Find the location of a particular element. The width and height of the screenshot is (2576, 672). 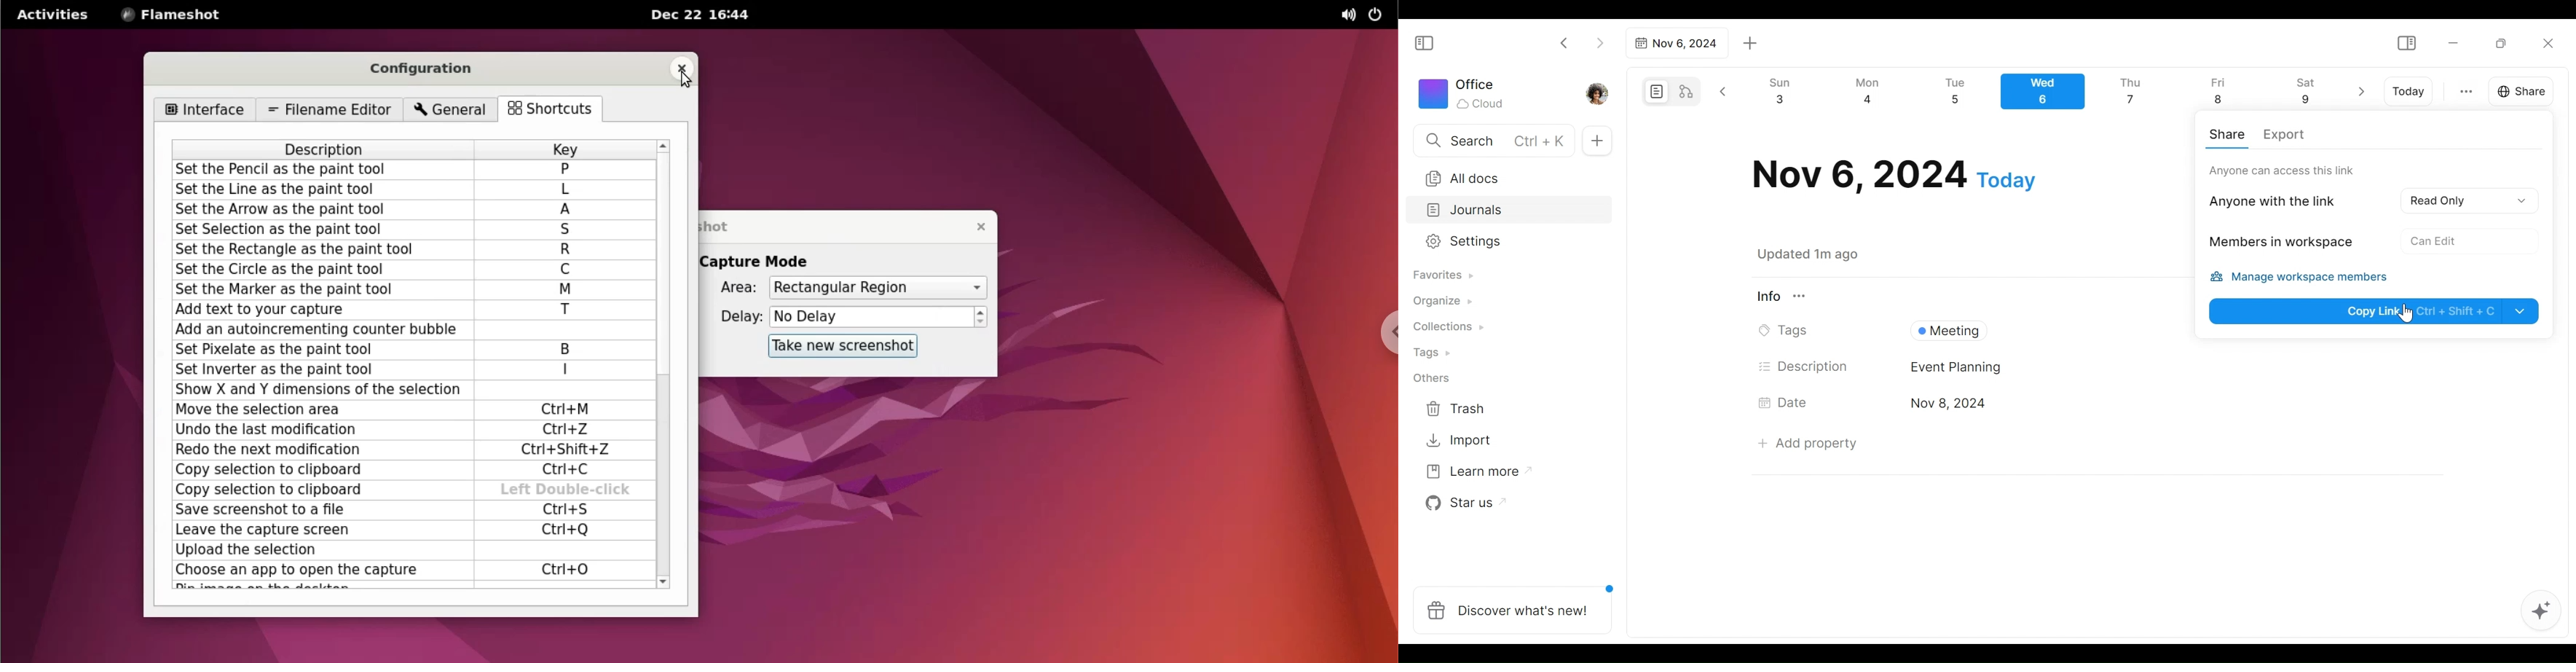

Click to go forward is located at coordinates (1600, 42).